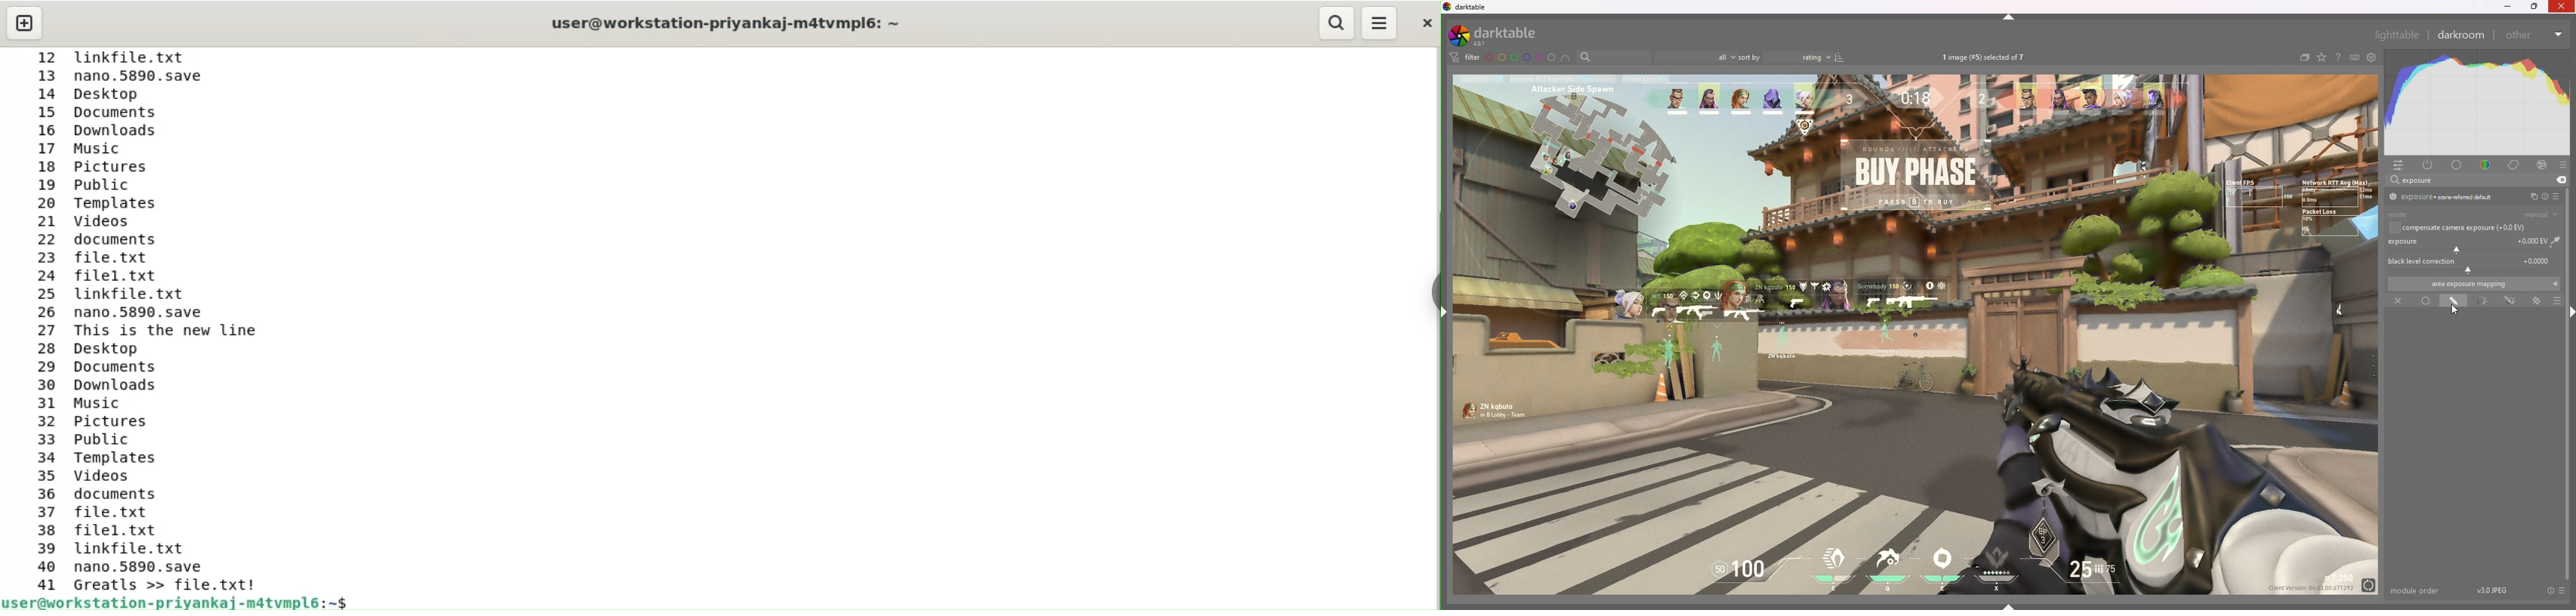  I want to click on , so click(2563, 7).